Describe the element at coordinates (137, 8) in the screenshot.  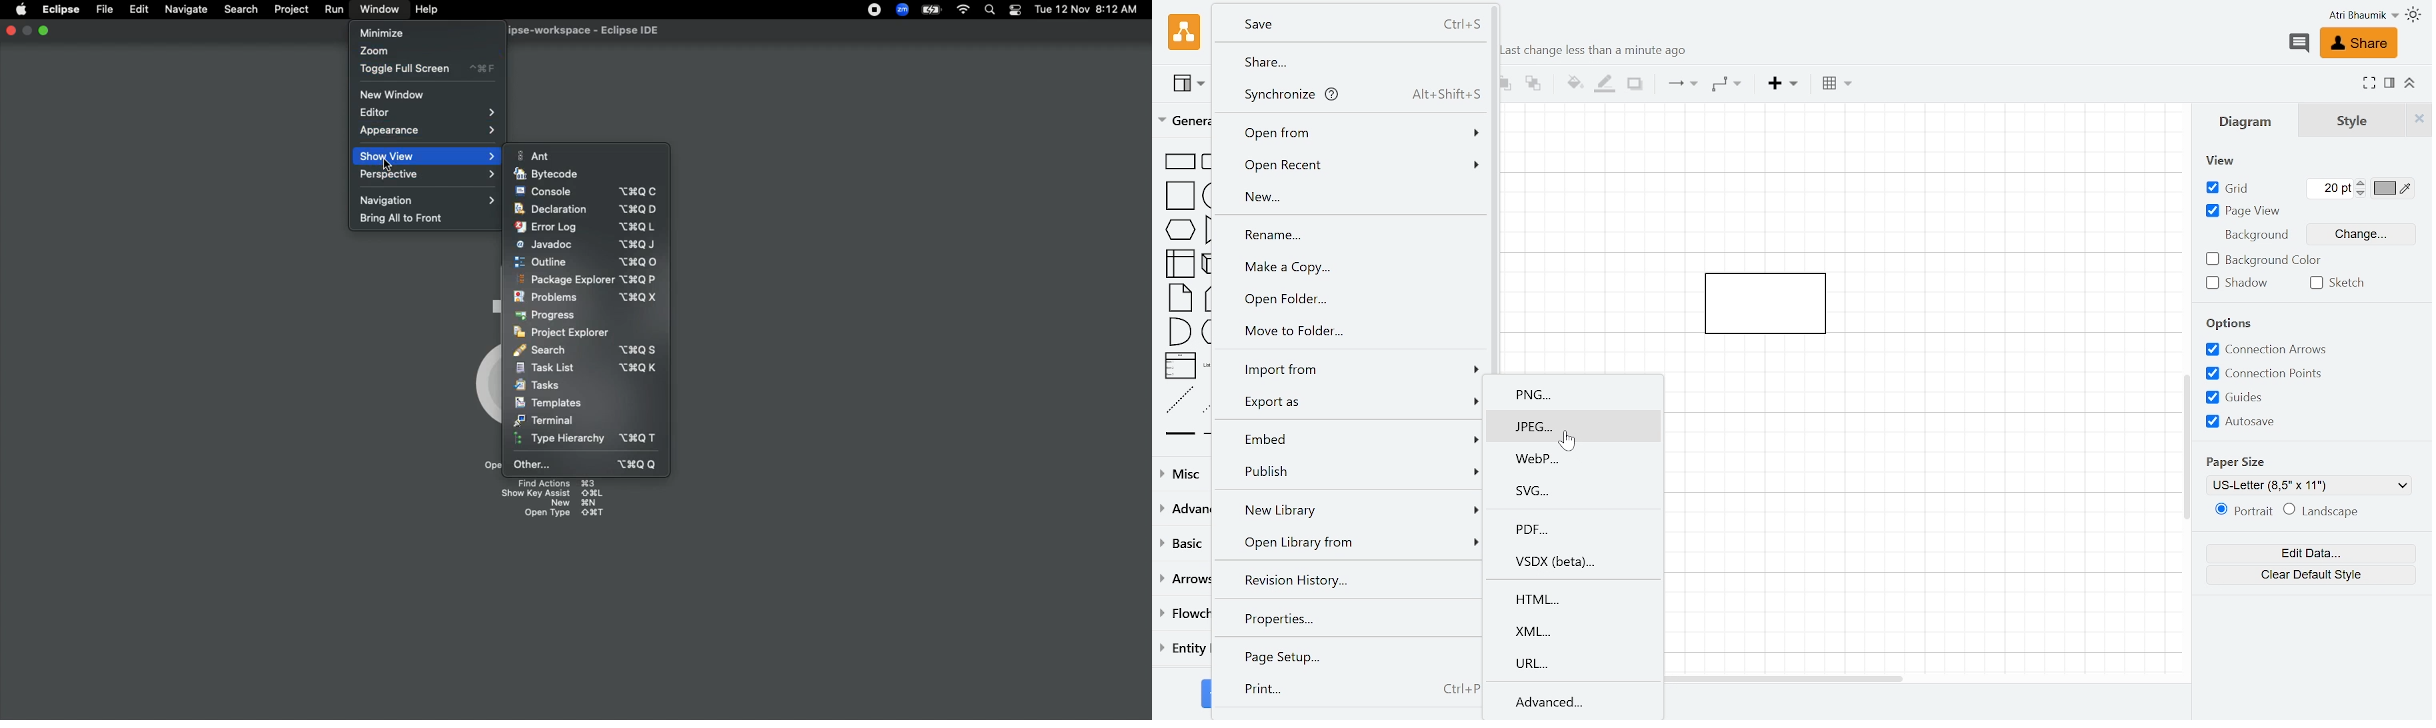
I see `Edit` at that location.